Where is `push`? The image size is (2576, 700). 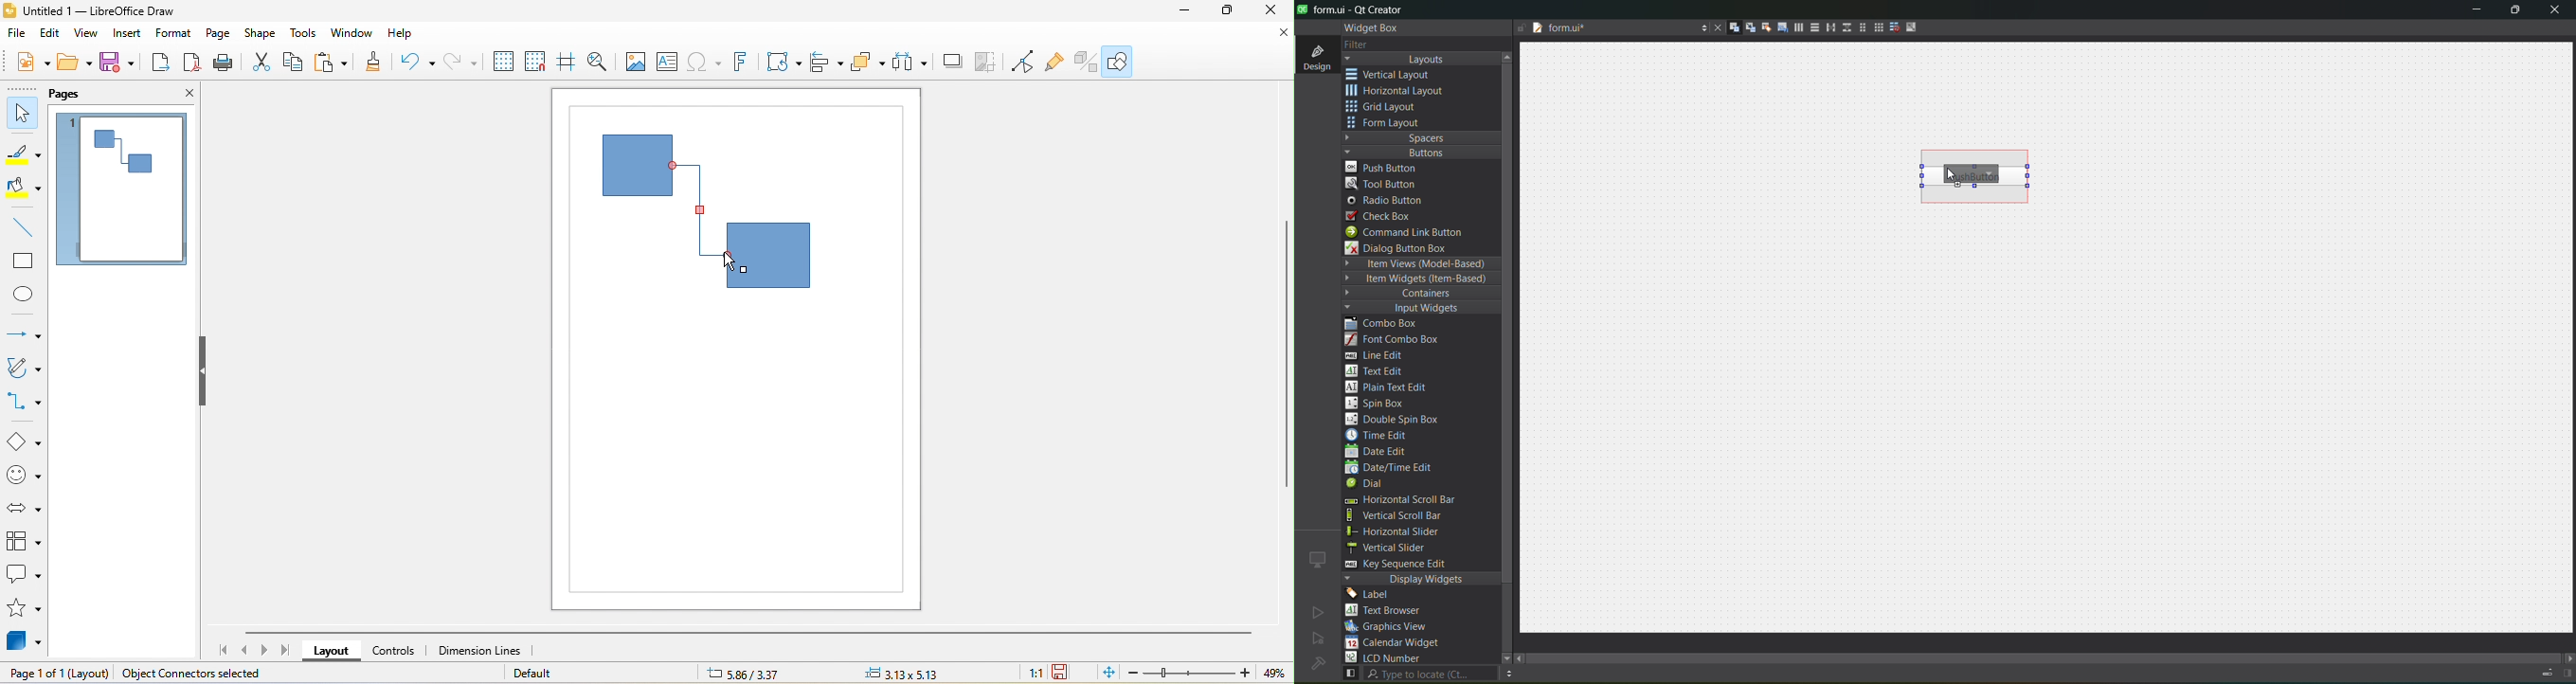 push is located at coordinates (1383, 166).